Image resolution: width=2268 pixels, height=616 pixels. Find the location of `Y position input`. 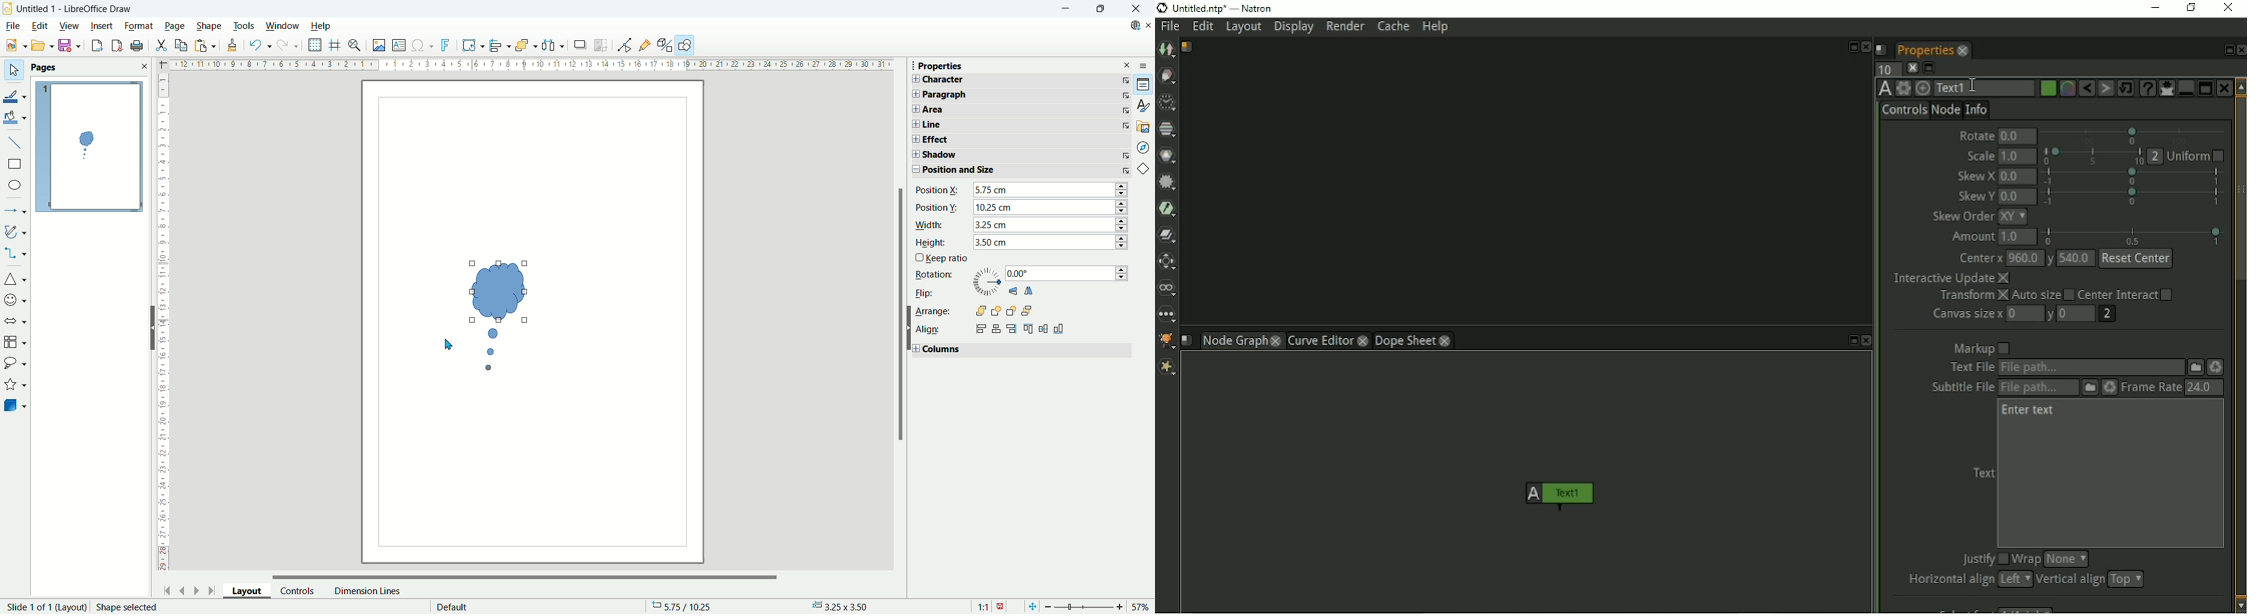

Y position input is located at coordinates (1050, 206).